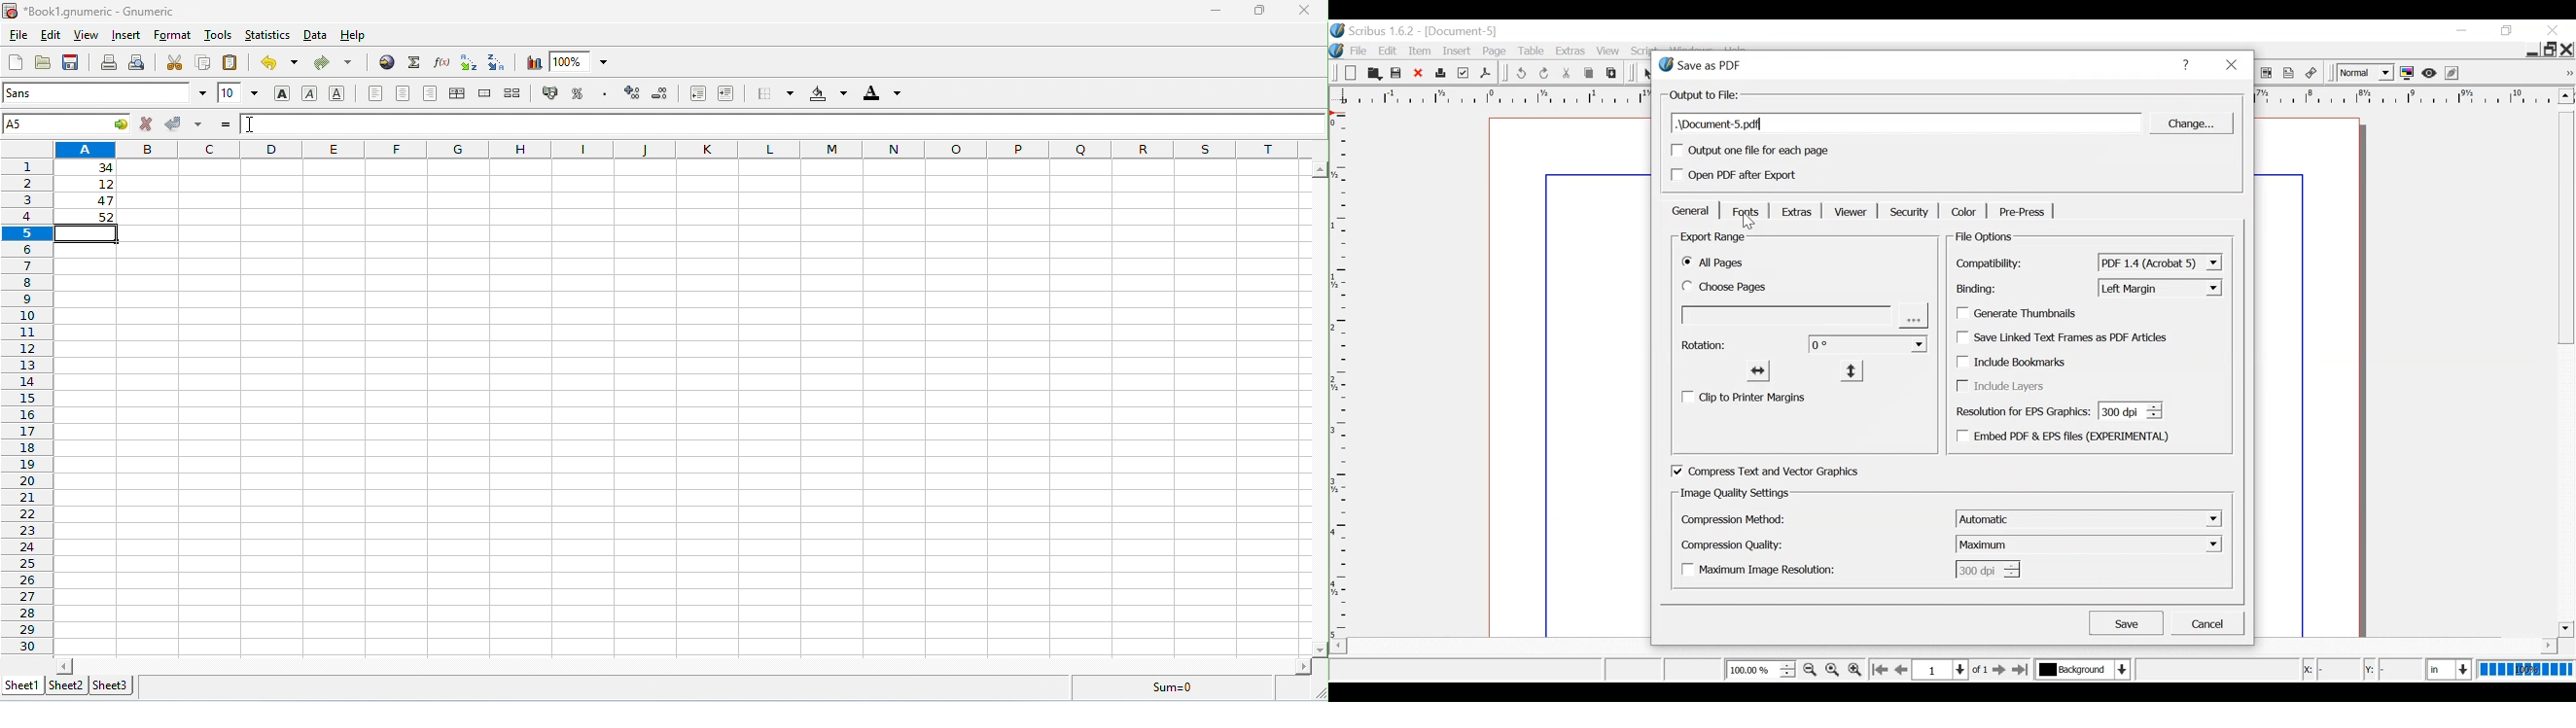 The height and width of the screenshot is (728, 2576). I want to click on minimize, so click(2509, 31).